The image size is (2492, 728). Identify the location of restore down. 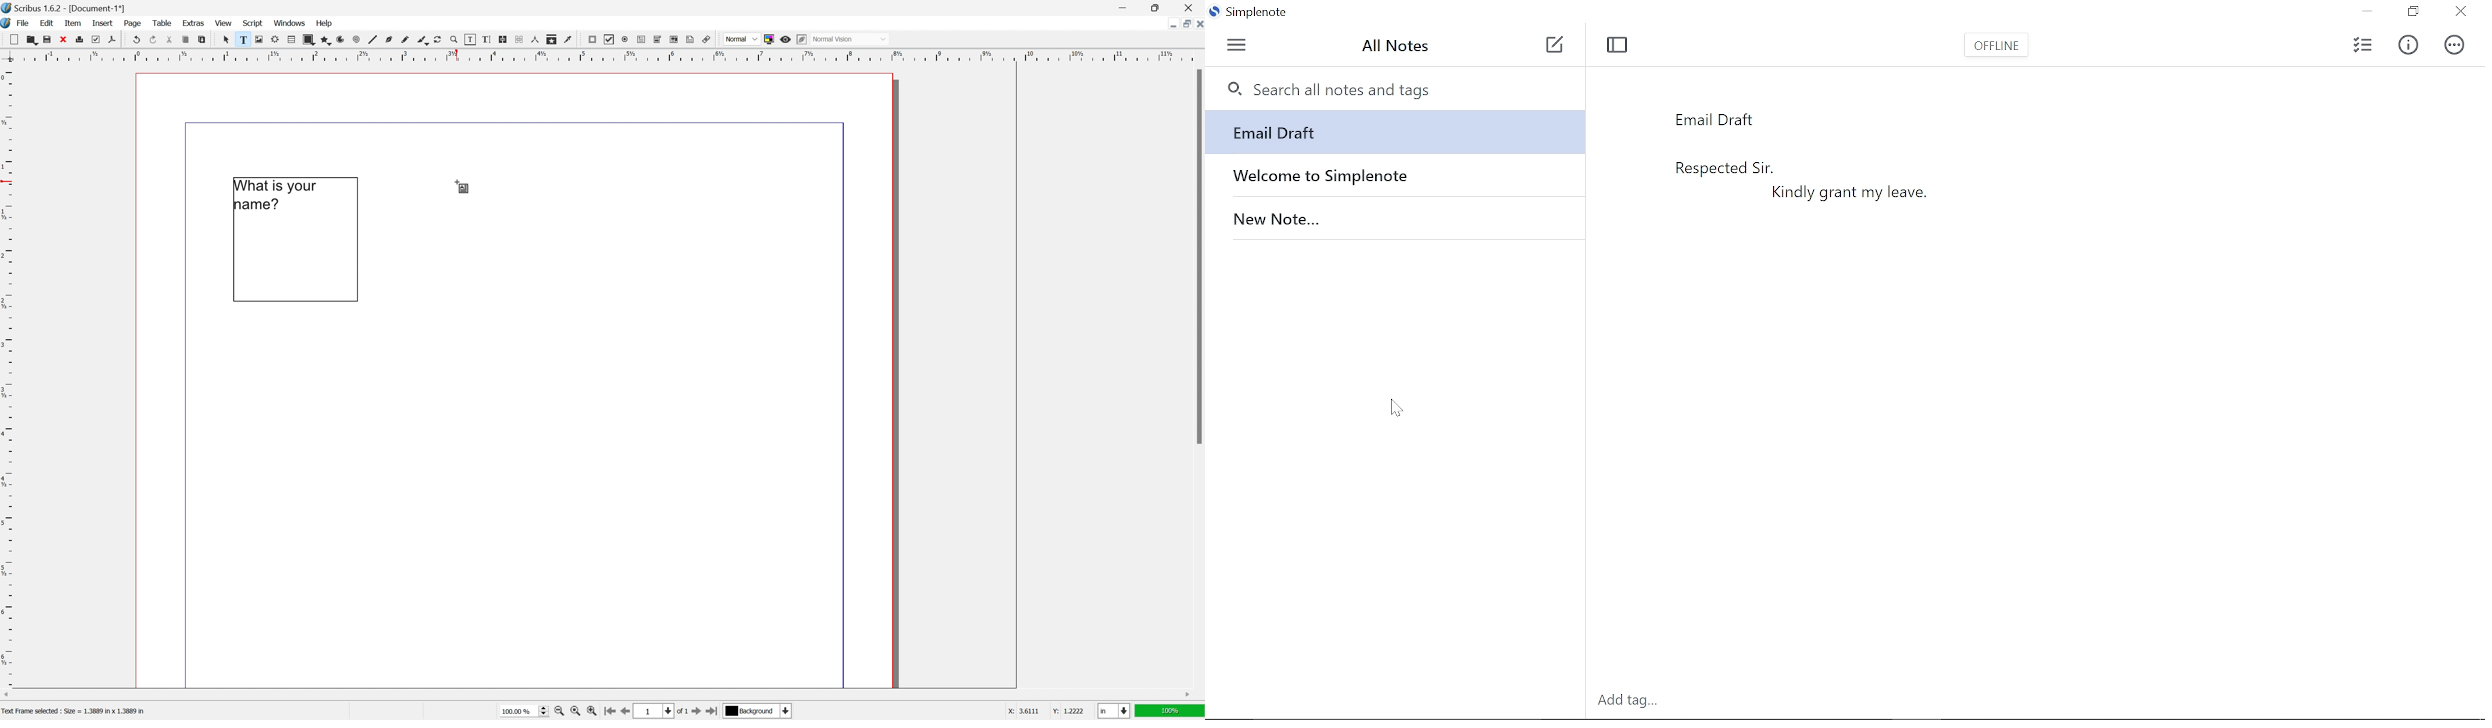
(1159, 7).